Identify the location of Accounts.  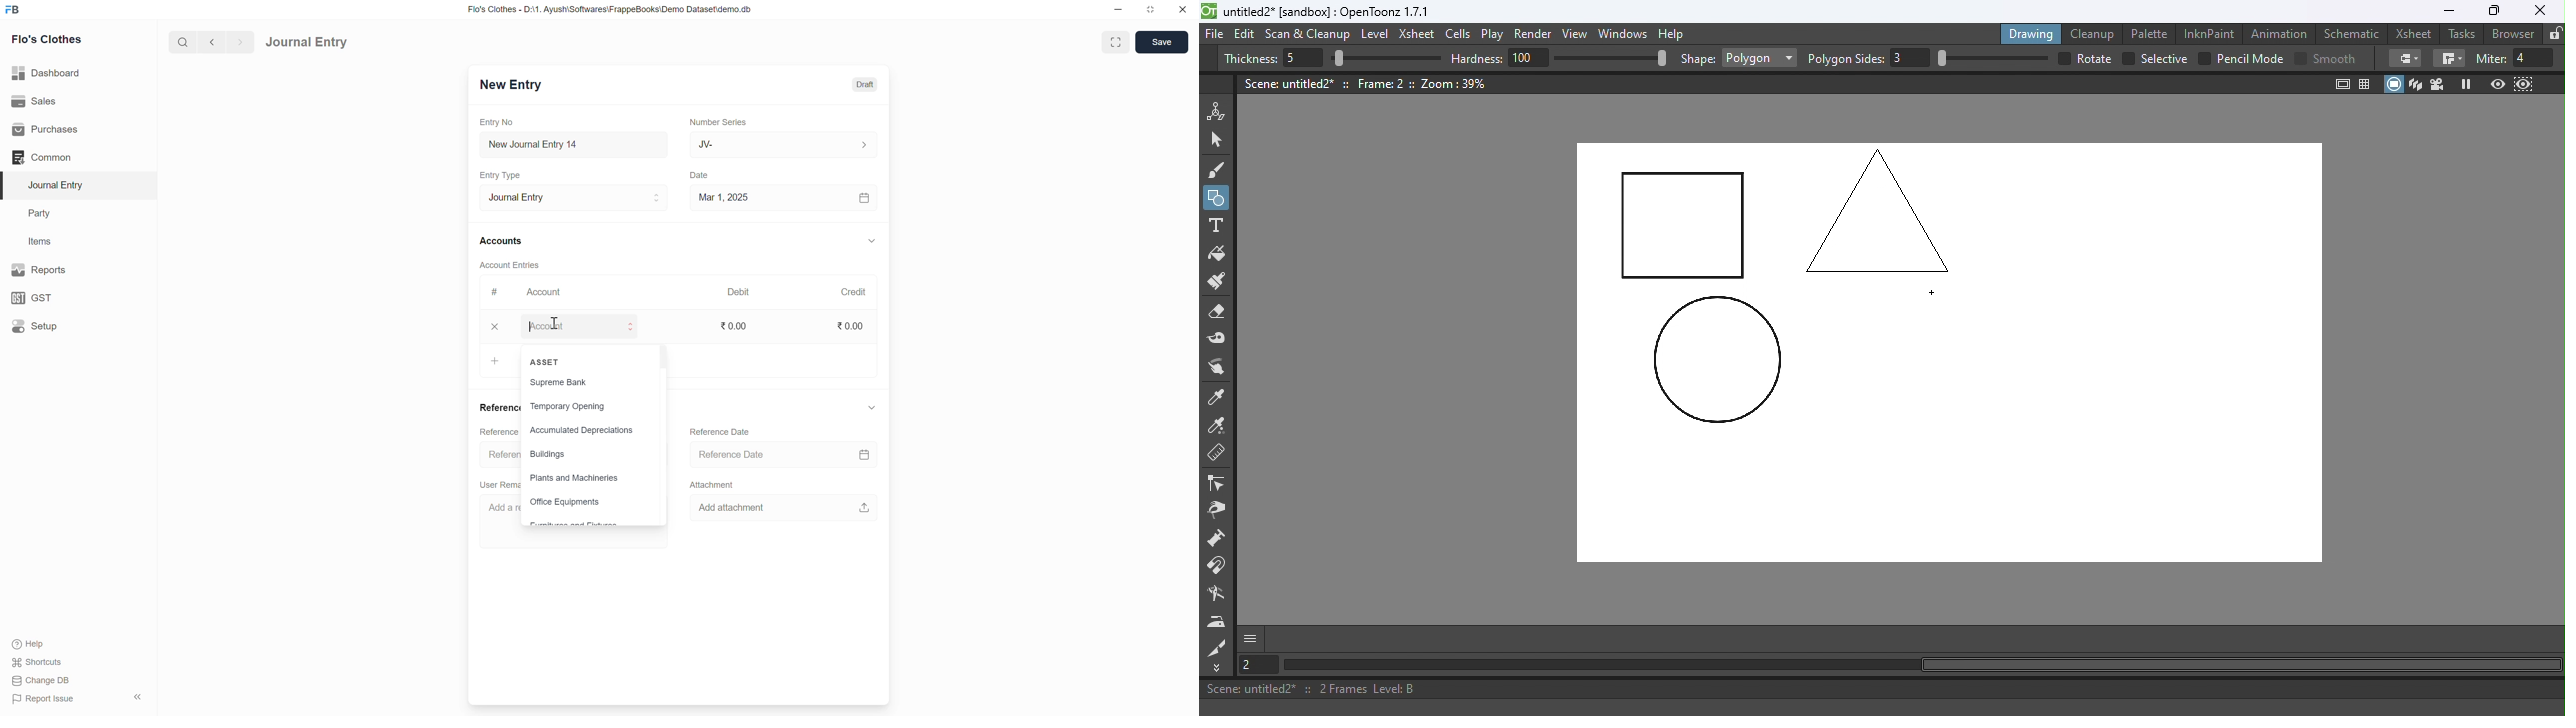
(503, 239).